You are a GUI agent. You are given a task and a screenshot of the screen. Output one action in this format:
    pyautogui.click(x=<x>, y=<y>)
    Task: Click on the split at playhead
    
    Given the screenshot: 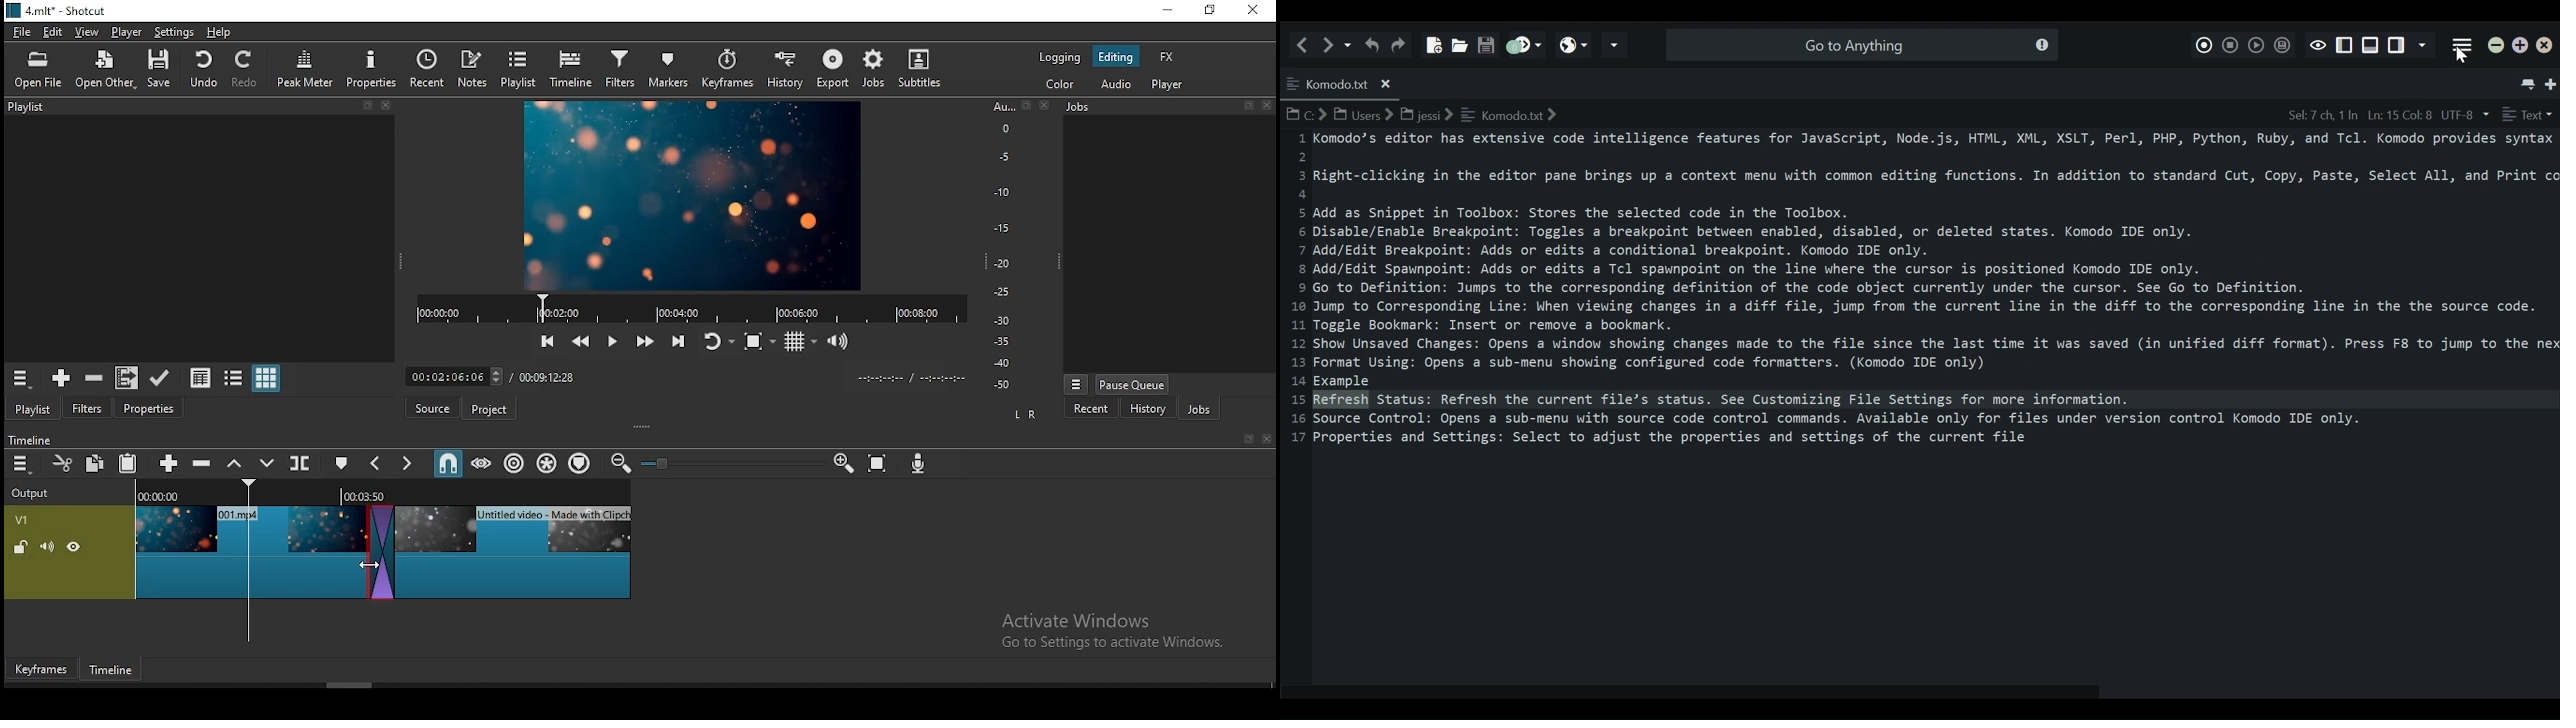 What is the action you would take?
    pyautogui.click(x=302, y=462)
    